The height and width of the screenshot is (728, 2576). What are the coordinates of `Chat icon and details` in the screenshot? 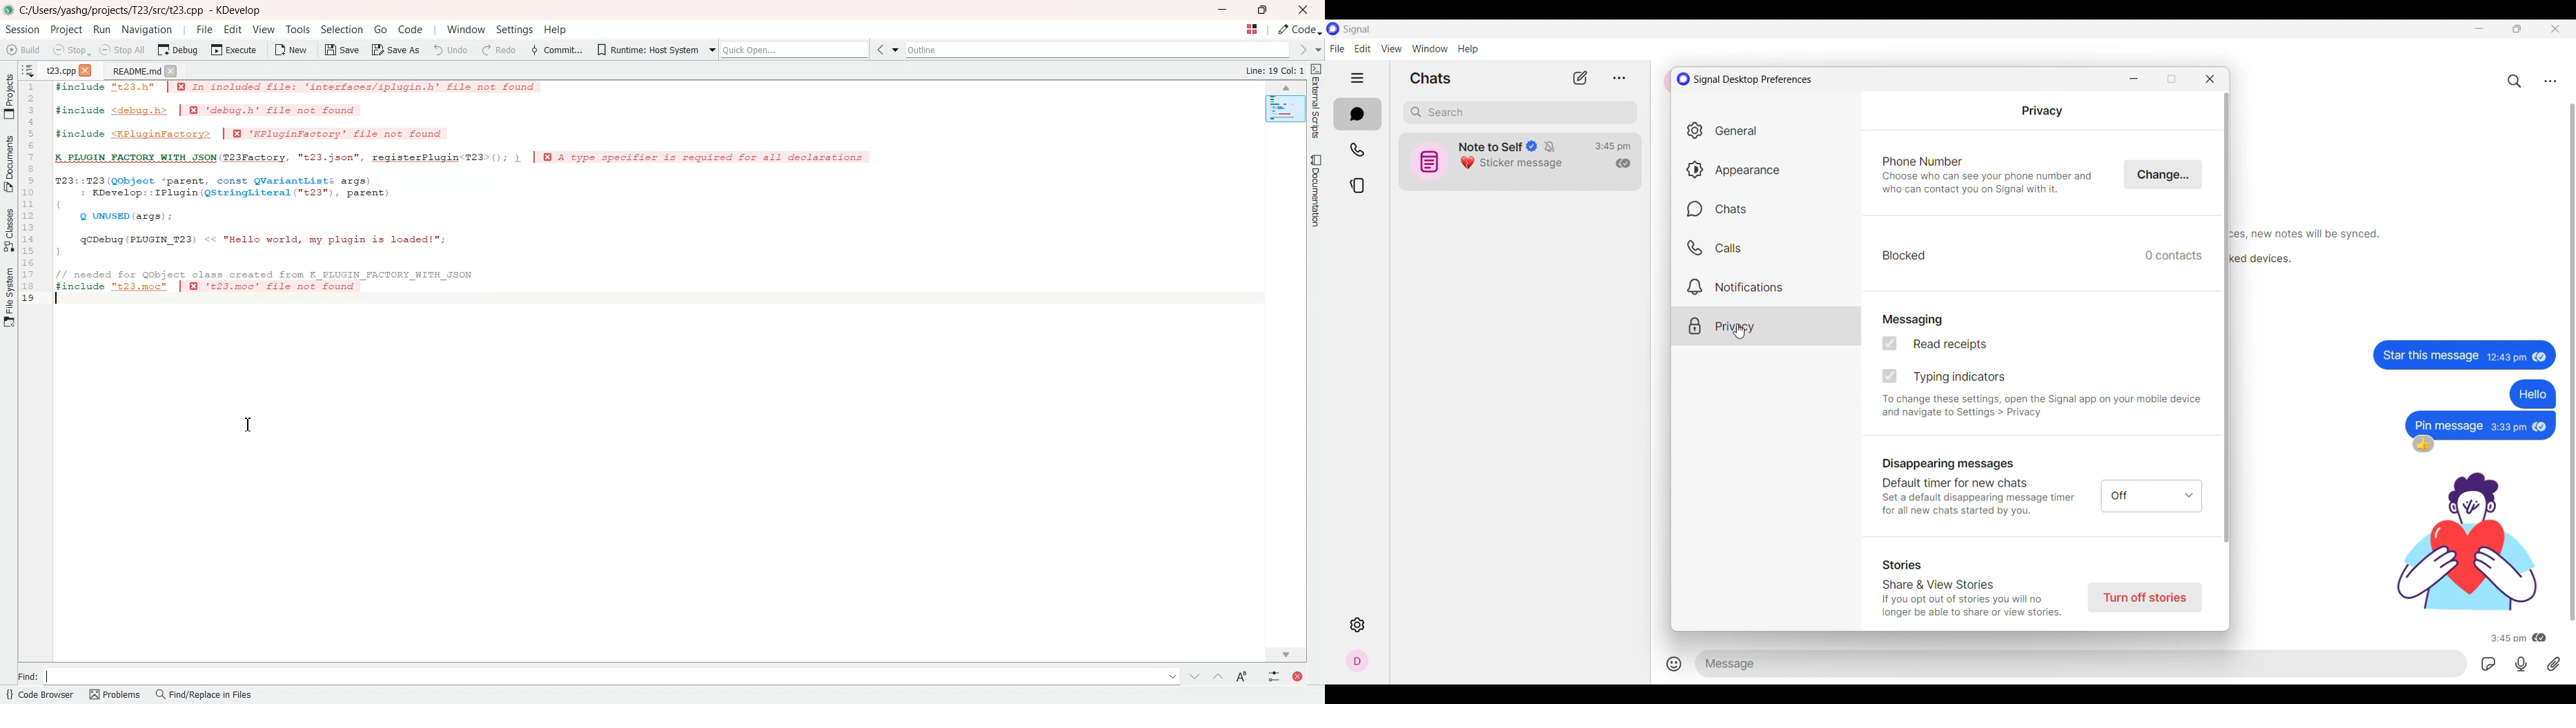 It's located at (1486, 160).